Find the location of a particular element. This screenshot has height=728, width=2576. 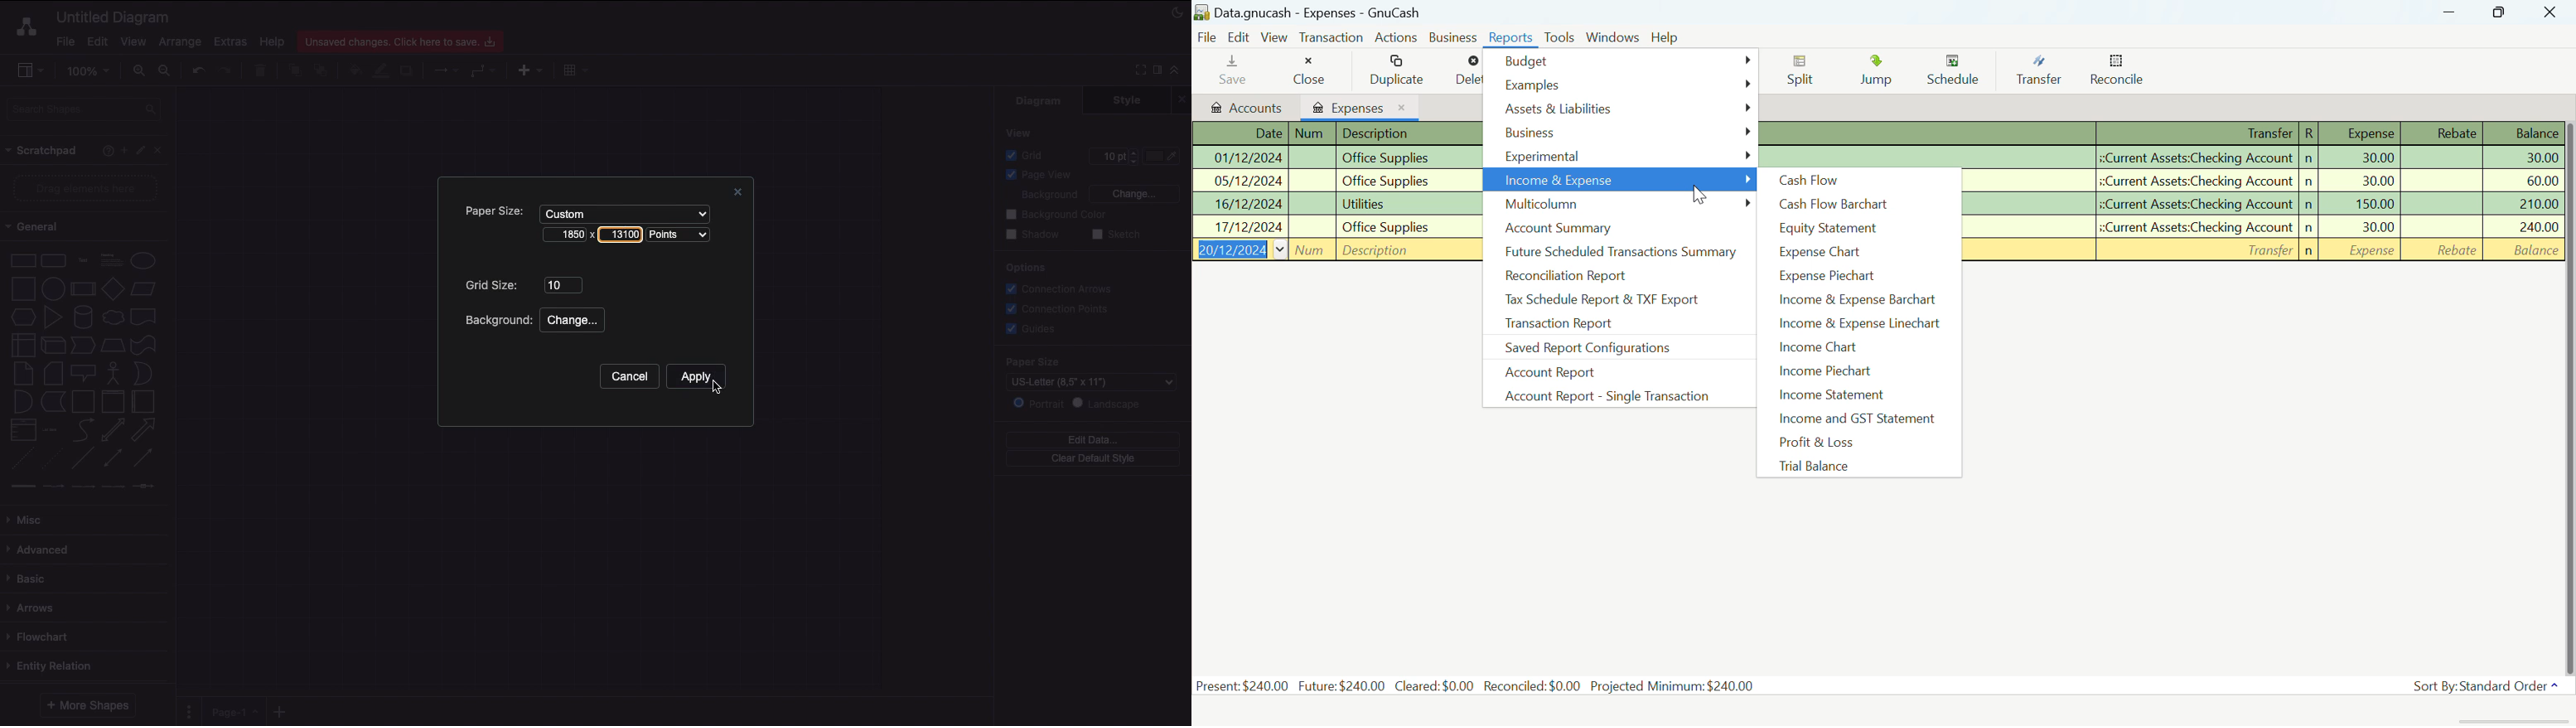

Pages is located at coordinates (186, 712).